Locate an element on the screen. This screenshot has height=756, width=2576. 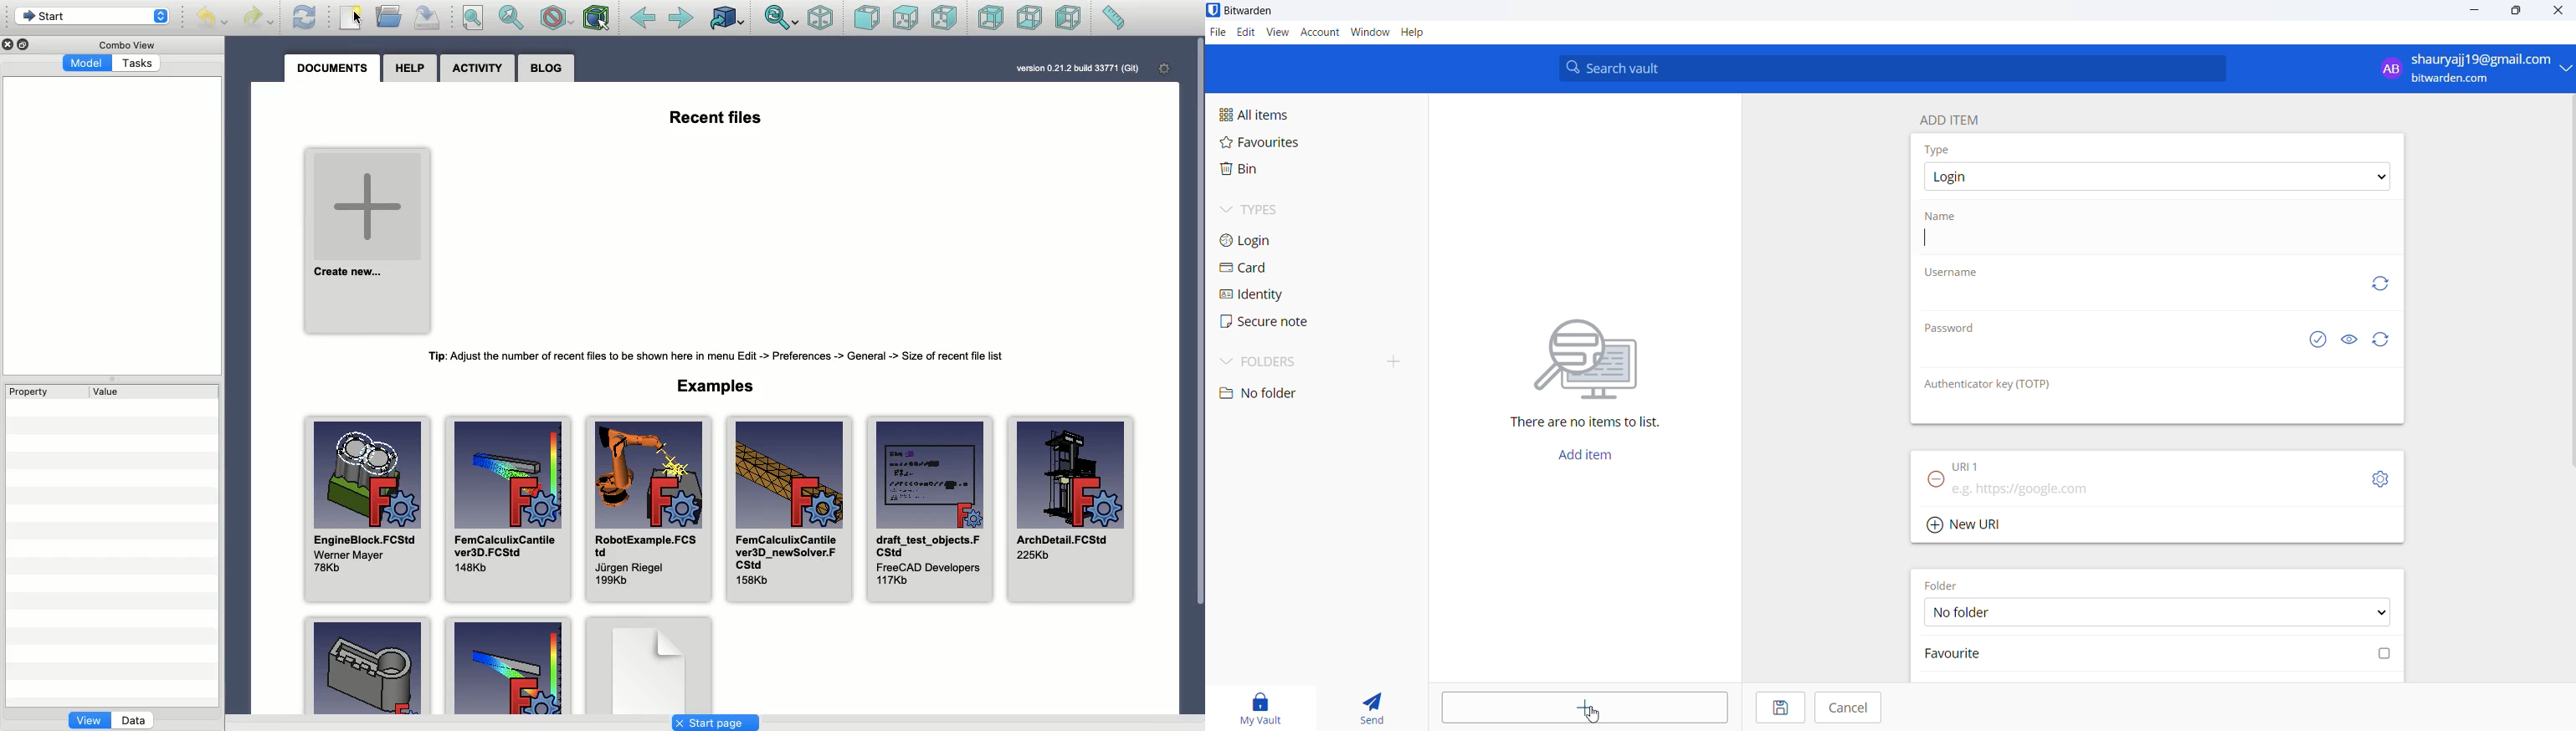
Edit is located at coordinates (1245, 33).